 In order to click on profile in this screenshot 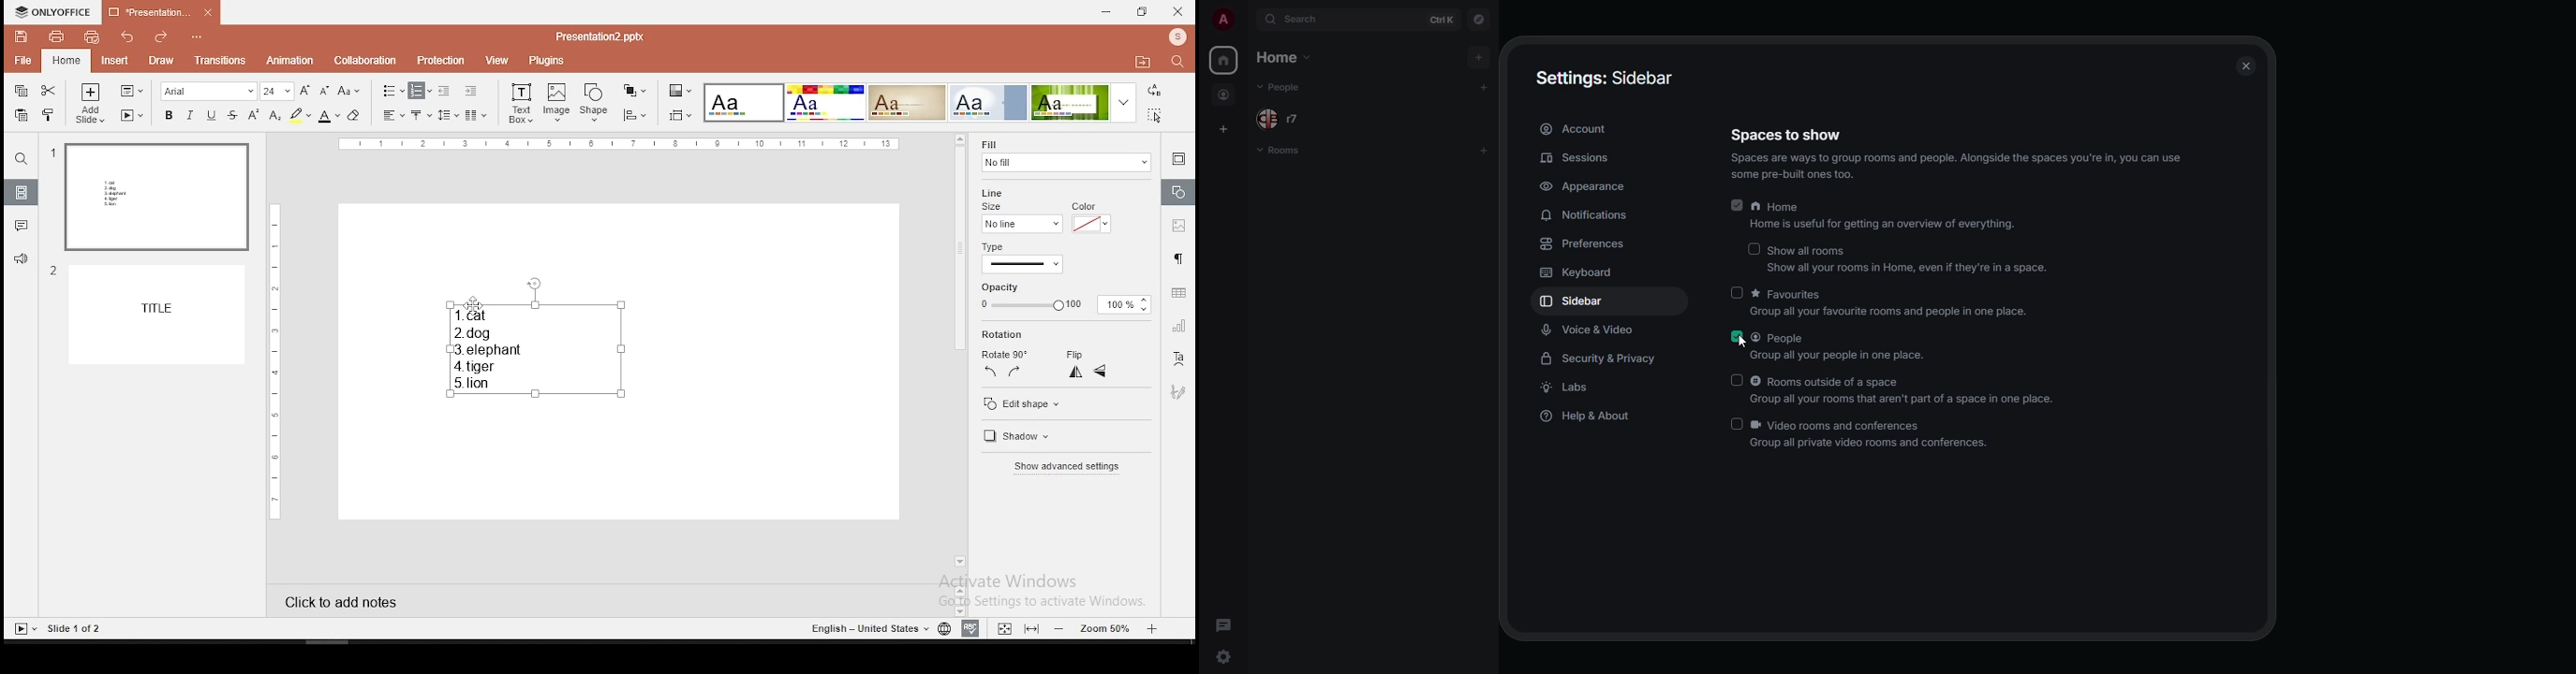, I will do `click(1222, 23)`.